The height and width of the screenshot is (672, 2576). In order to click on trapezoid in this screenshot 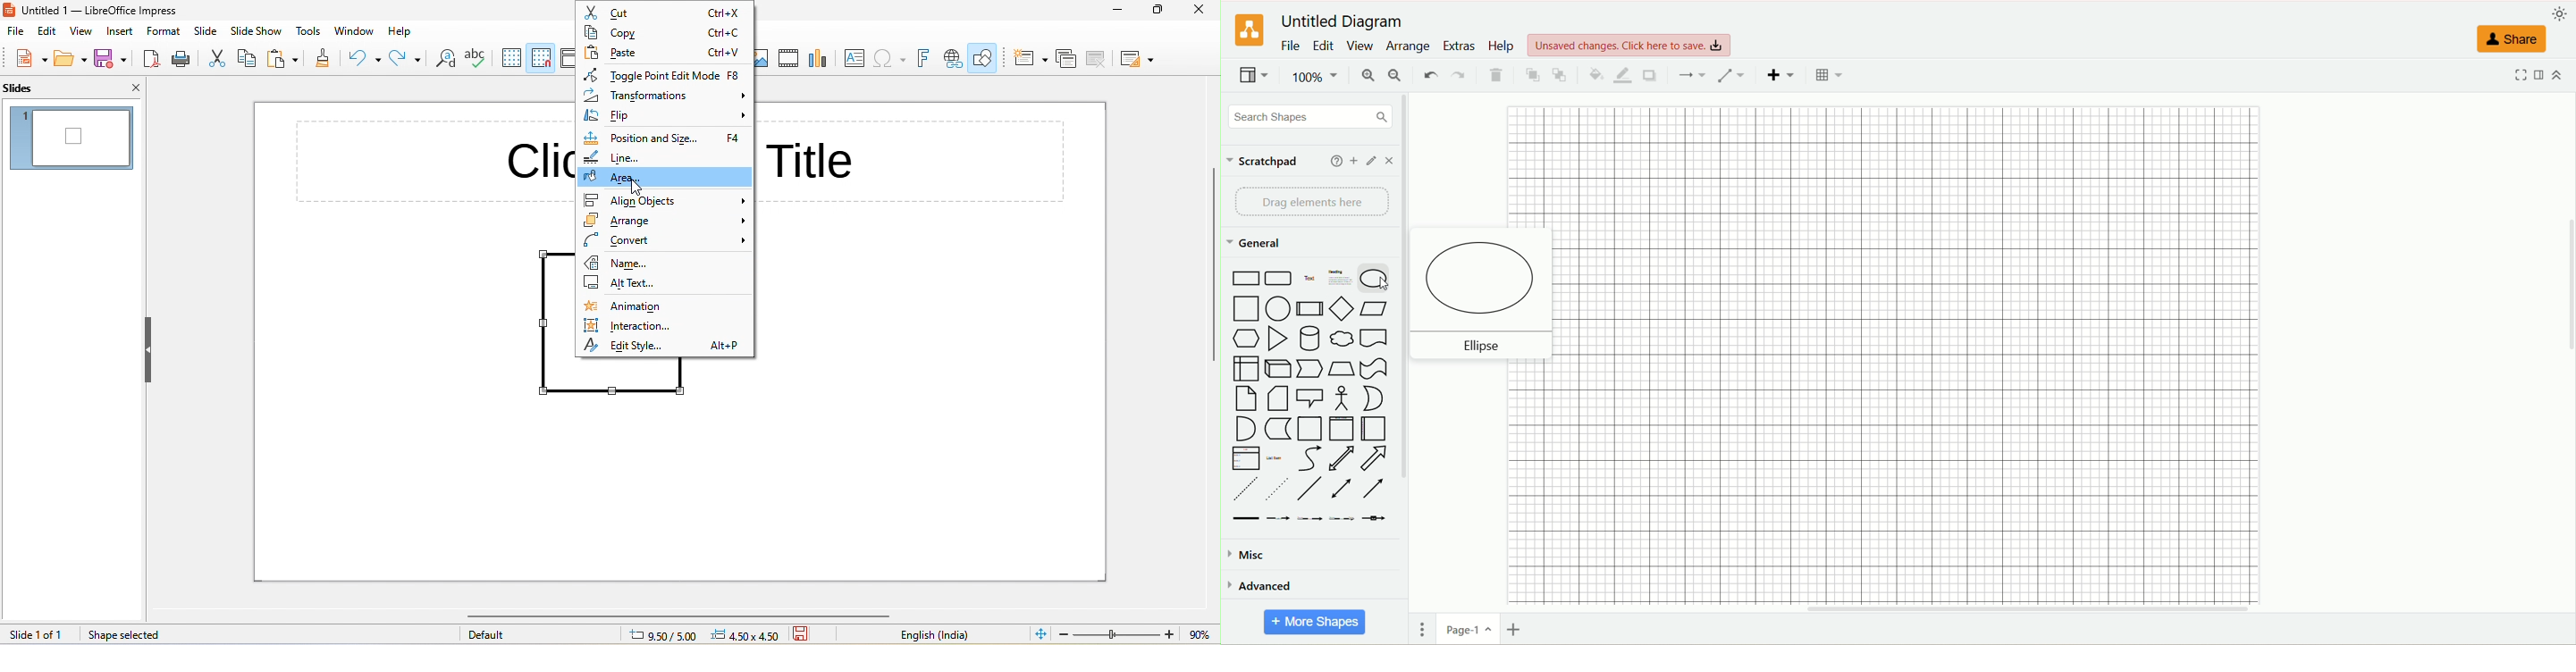, I will do `click(1342, 368)`.